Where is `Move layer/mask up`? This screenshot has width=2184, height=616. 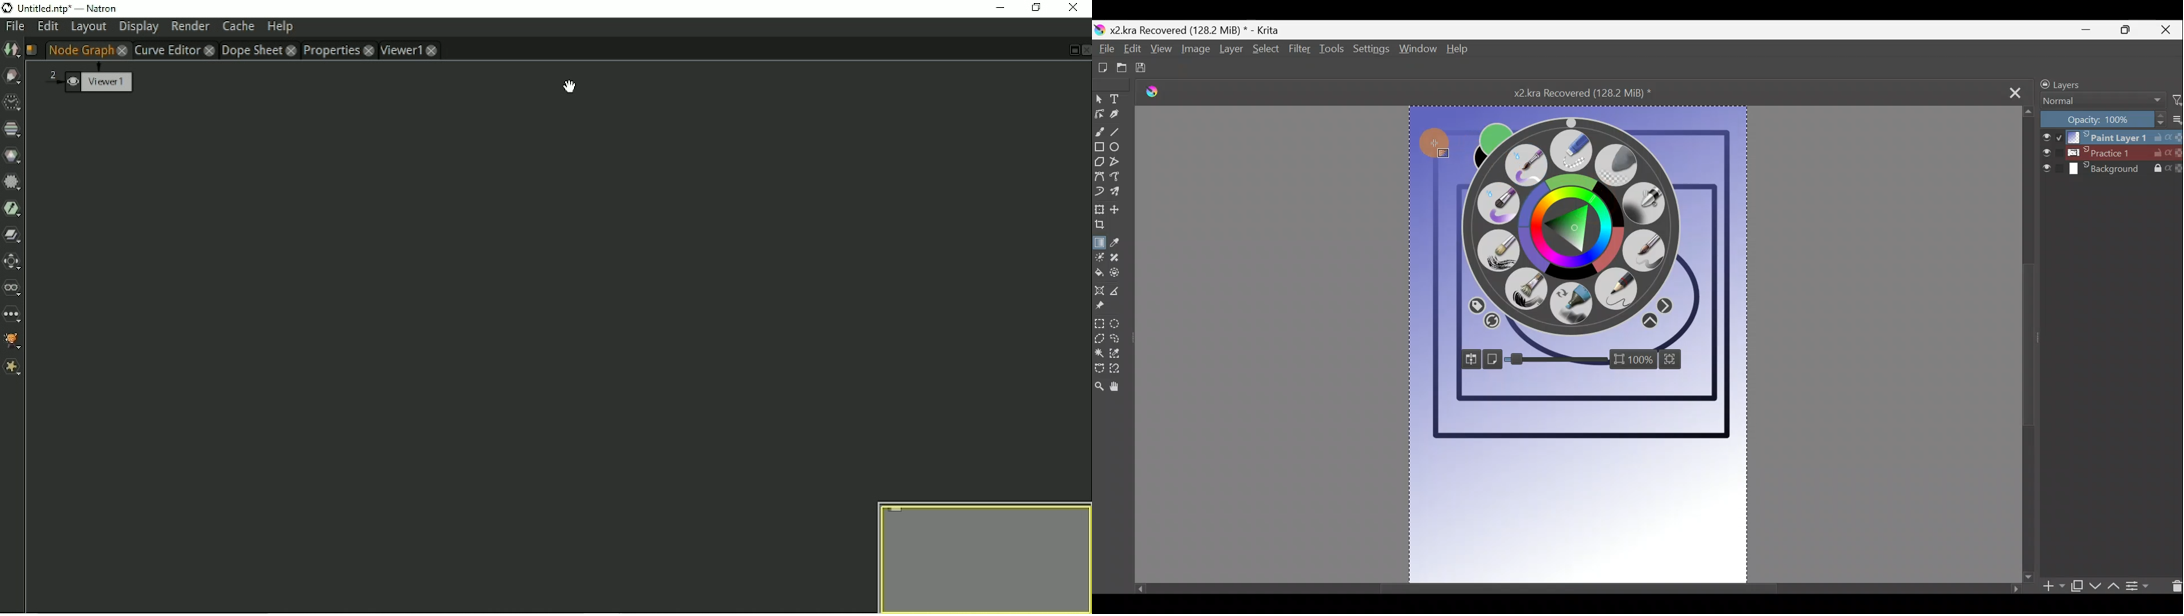 Move layer/mask up is located at coordinates (2112, 586).